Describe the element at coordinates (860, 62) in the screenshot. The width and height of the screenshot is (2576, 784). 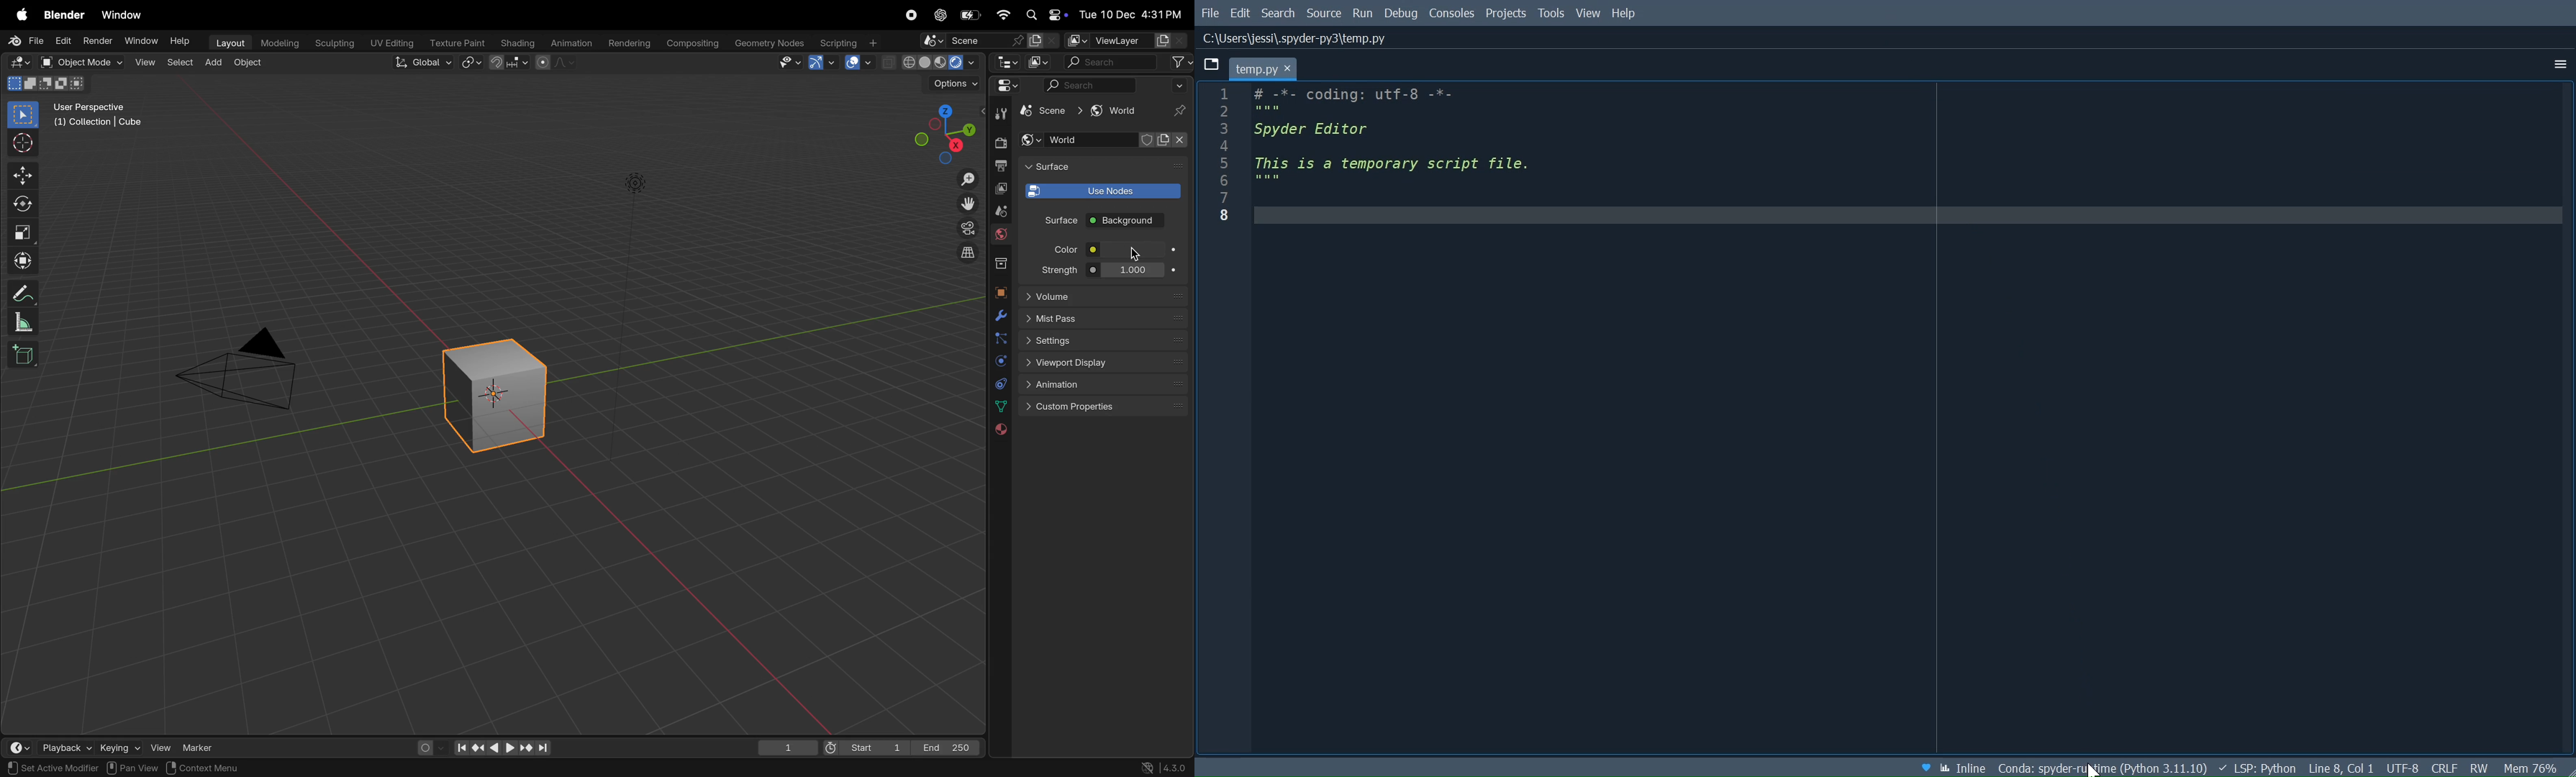
I see `show overlays` at that location.